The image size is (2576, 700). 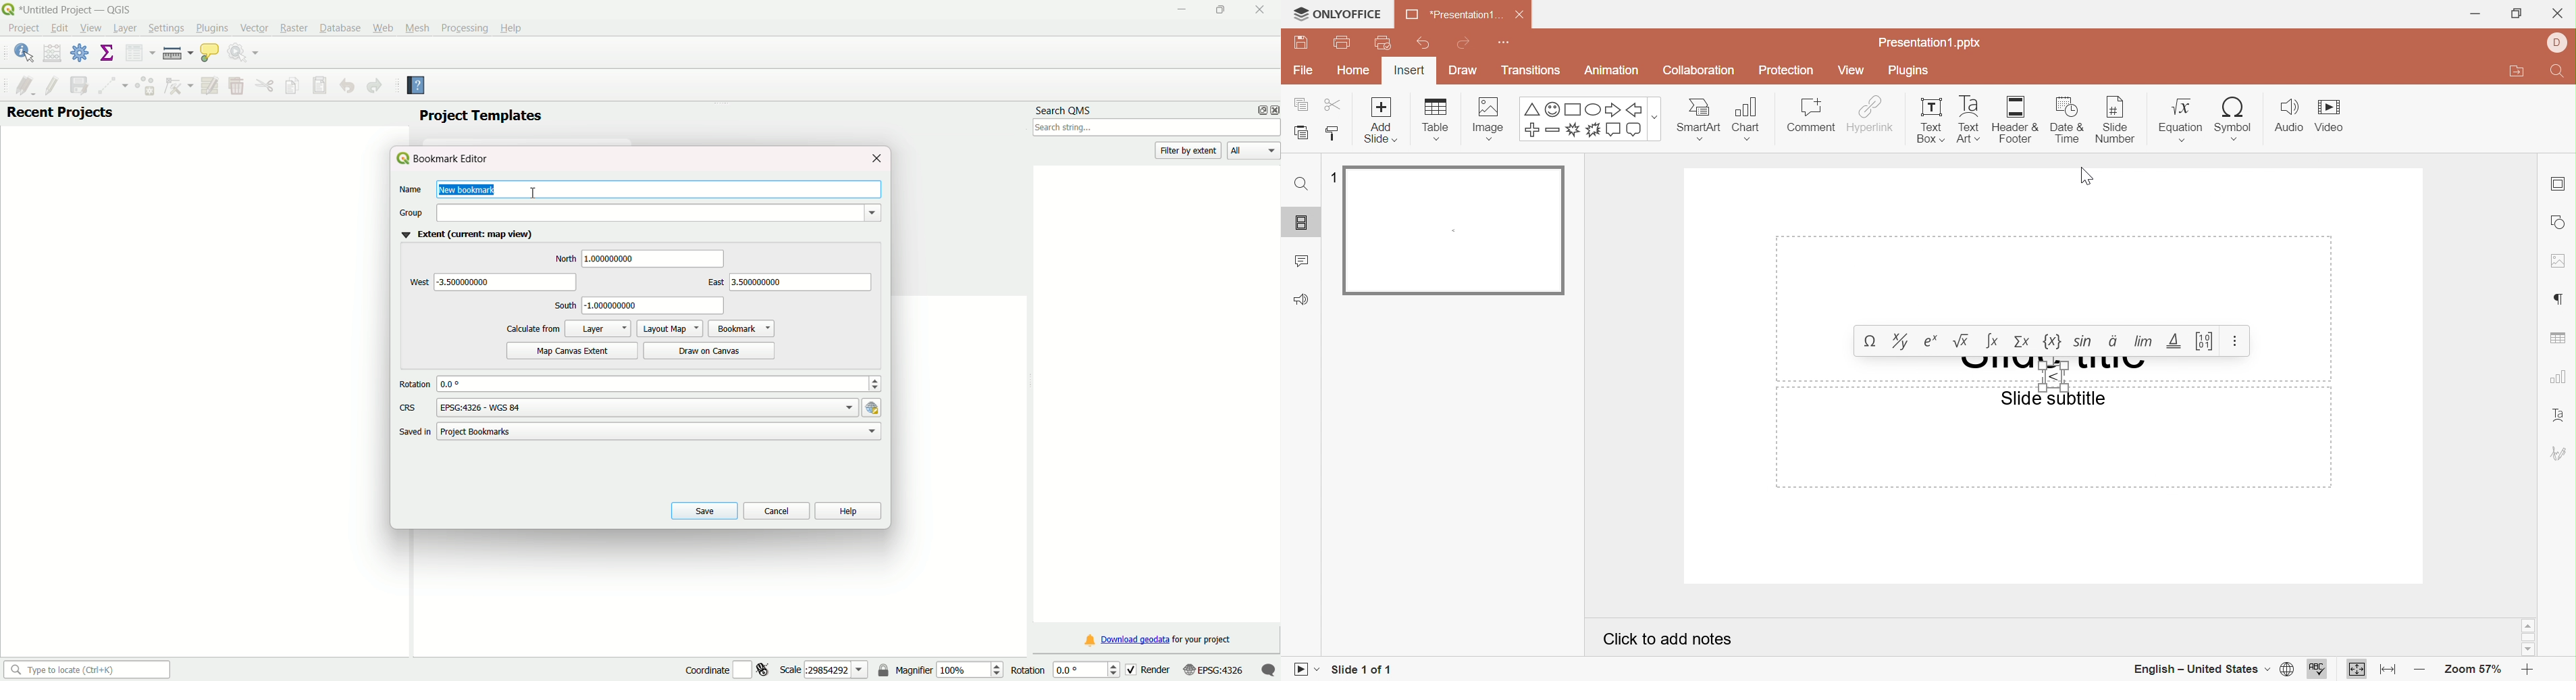 I want to click on Undo, so click(x=1424, y=47).